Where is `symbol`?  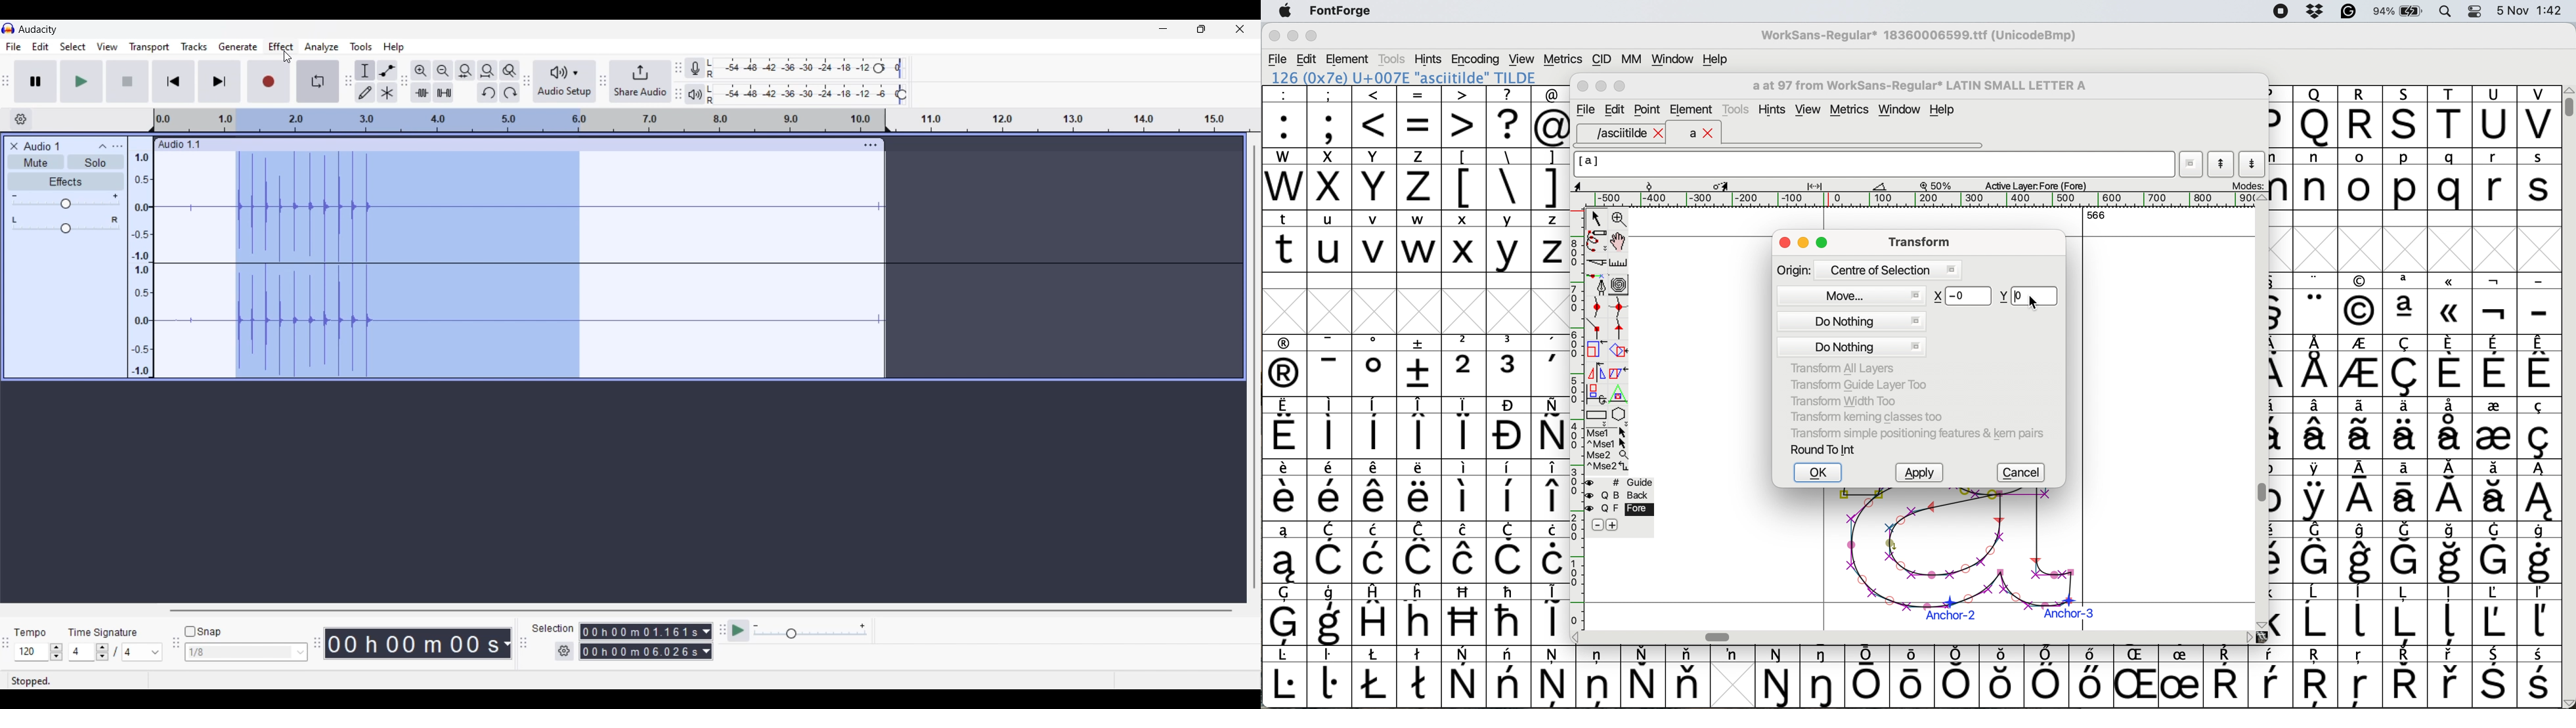
symbol is located at coordinates (1420, 427).